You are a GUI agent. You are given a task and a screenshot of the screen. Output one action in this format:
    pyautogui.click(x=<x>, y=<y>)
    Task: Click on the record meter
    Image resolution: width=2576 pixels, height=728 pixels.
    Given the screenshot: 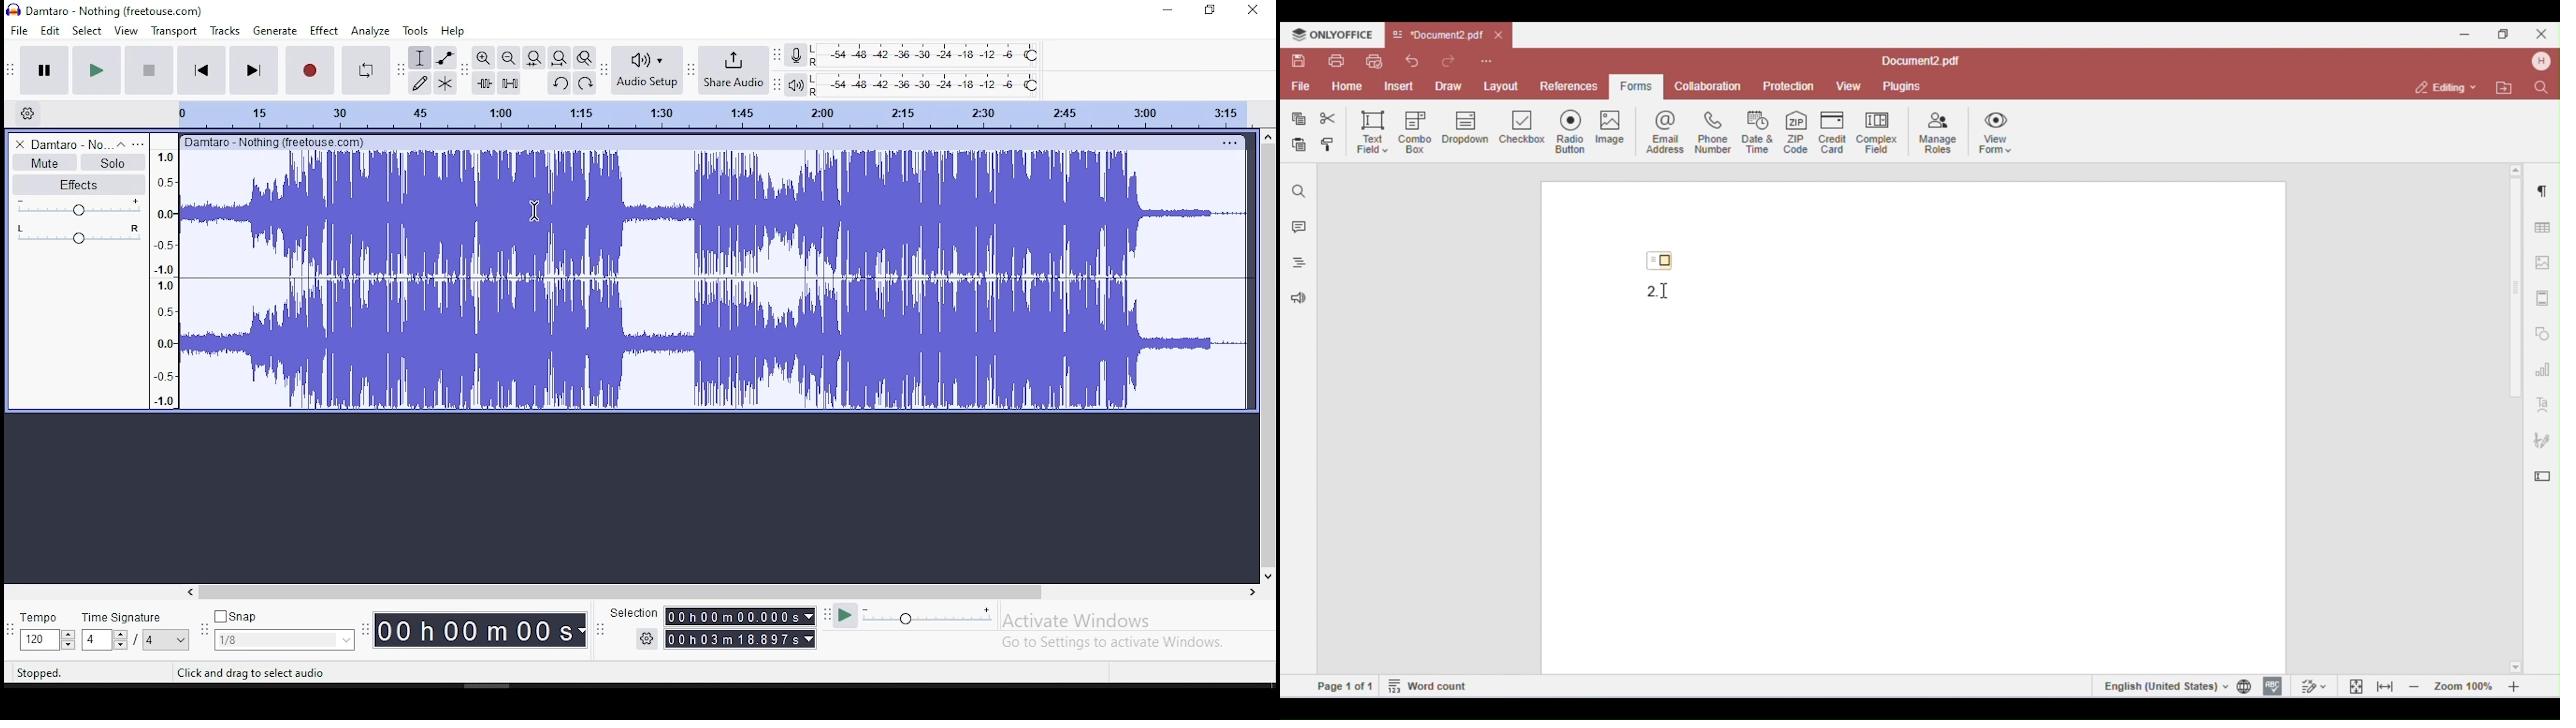 What is the action you would take?
    pyautogui.click(x=796, y=54)
    